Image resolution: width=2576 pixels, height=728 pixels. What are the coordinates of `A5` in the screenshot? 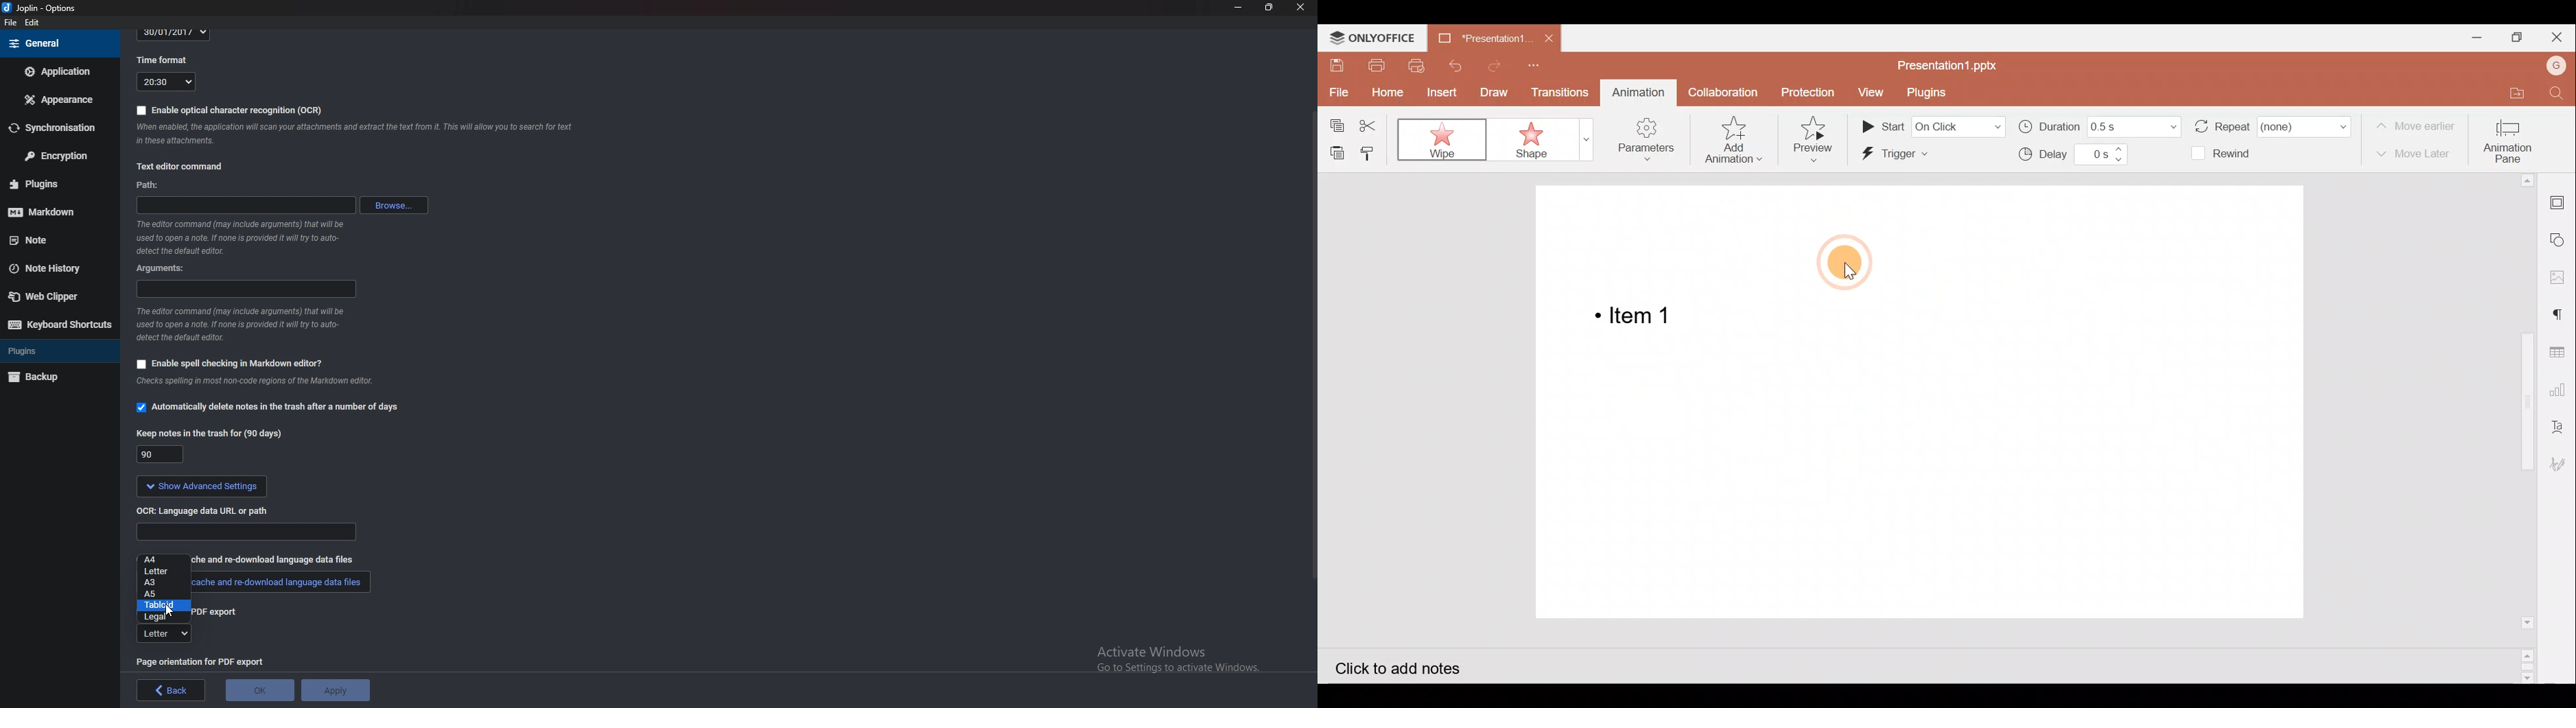 It's located at (166, 593).